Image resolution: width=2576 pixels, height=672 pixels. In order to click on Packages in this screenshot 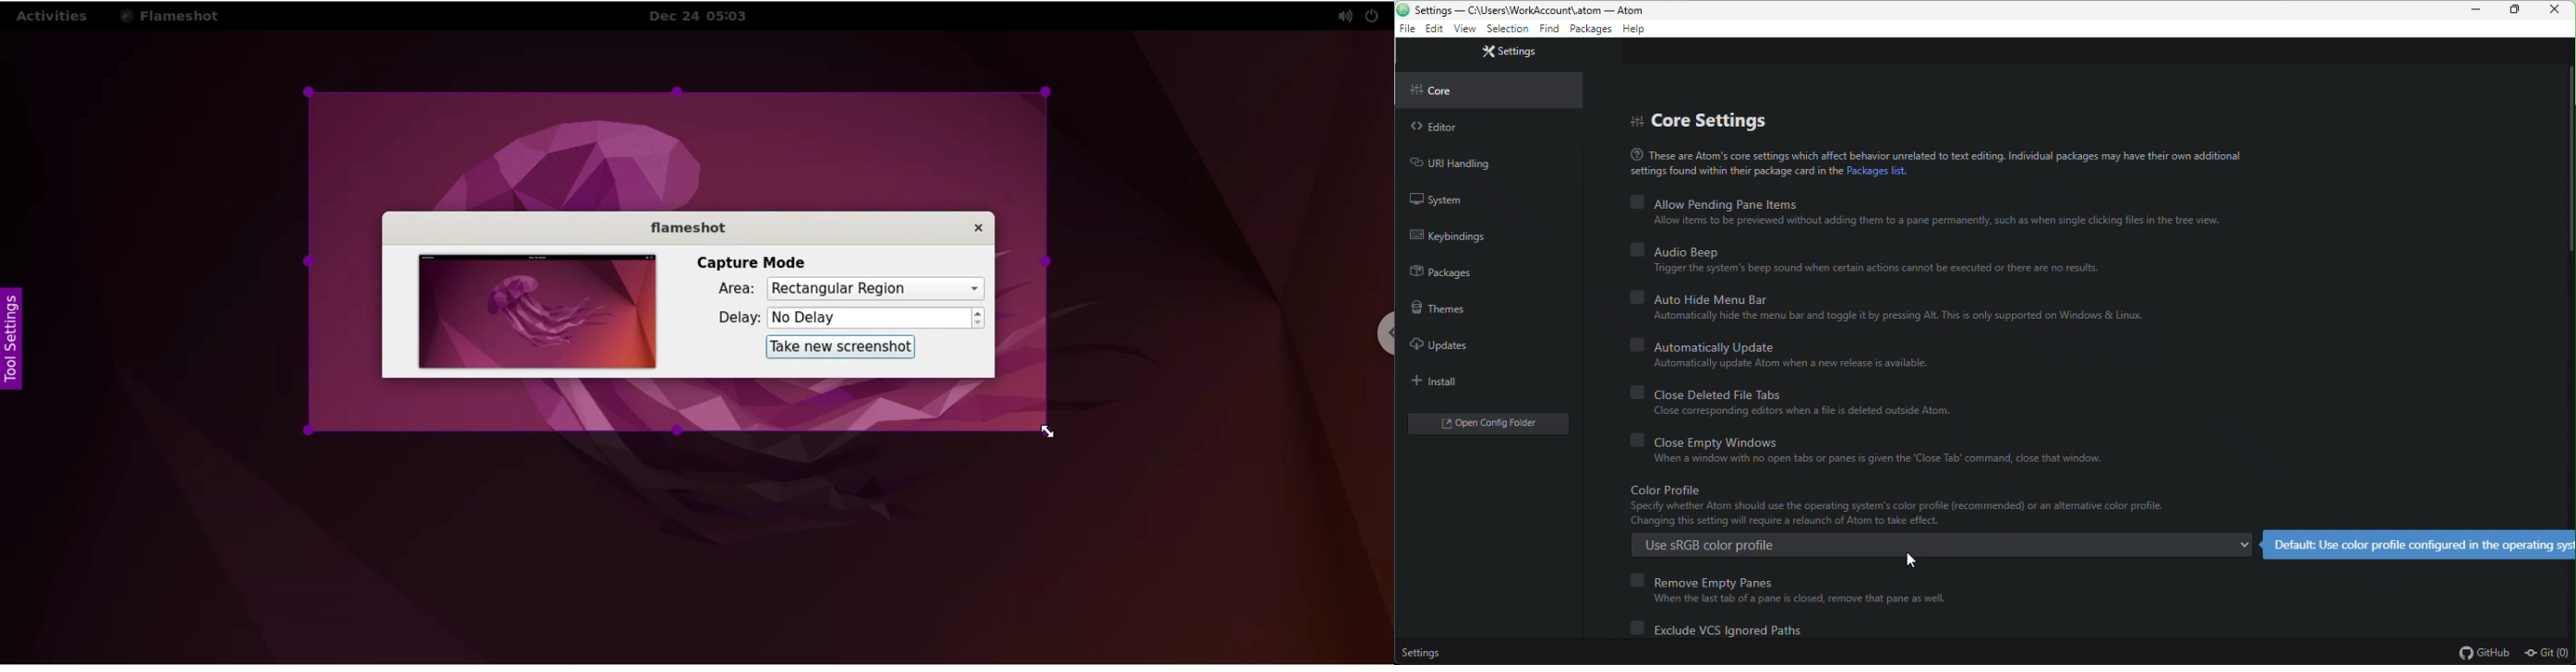, I will do `click(1445, 269)`.